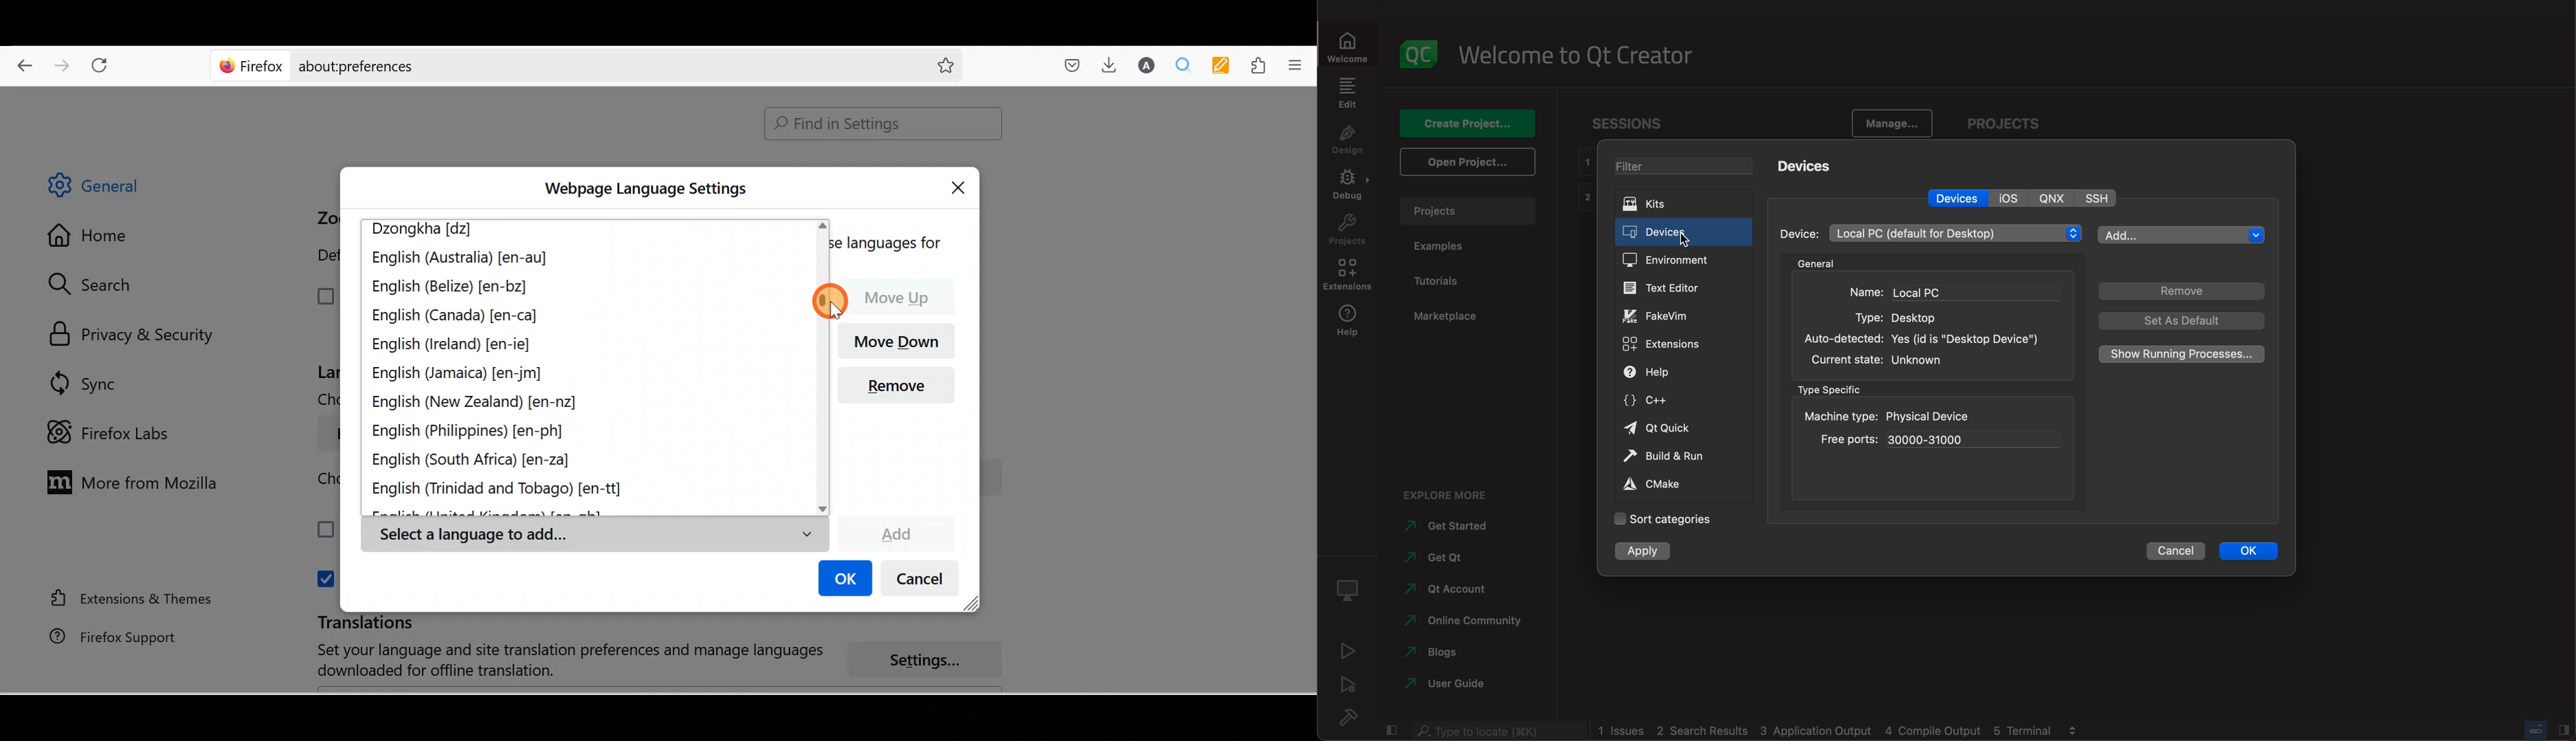 The width and height of the screenshot is (2576, 756). What do you see at coordinates (125, 598) in the screenshot?
I see `Extension & Themes` at bounding box center [125, 598].